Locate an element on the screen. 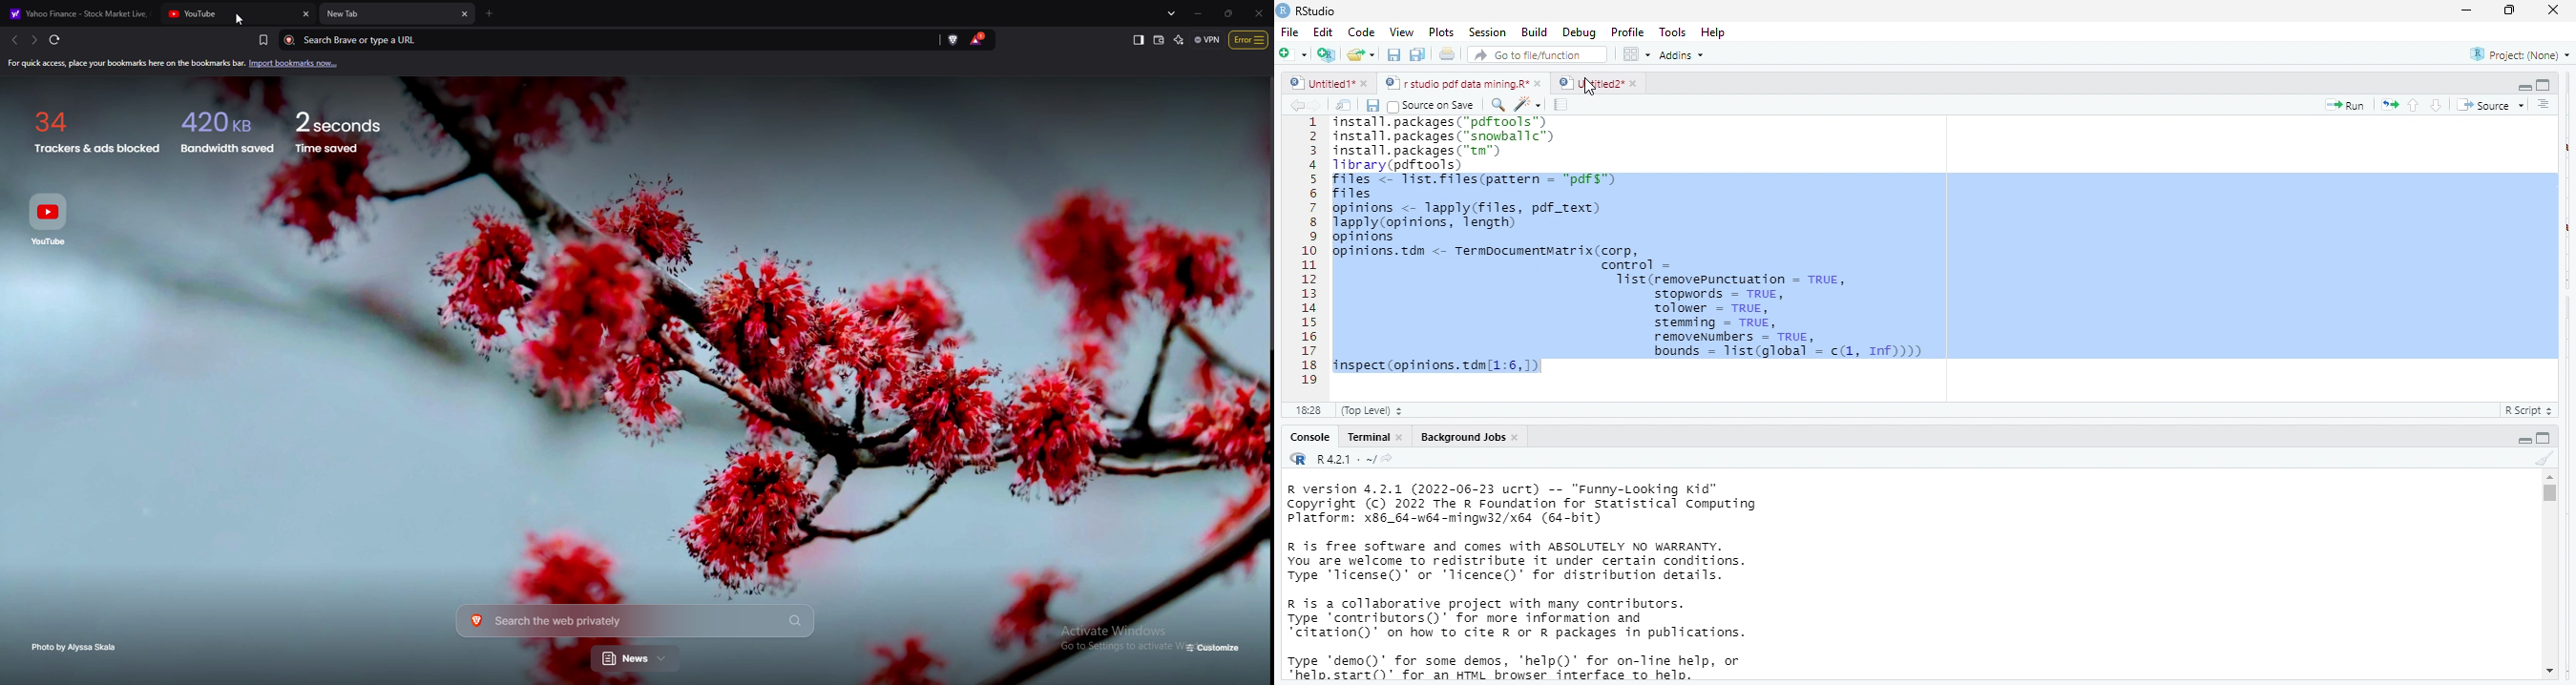 This screenshot has width=2576, height=700. background jobs is located at coordinates (1458, 437).